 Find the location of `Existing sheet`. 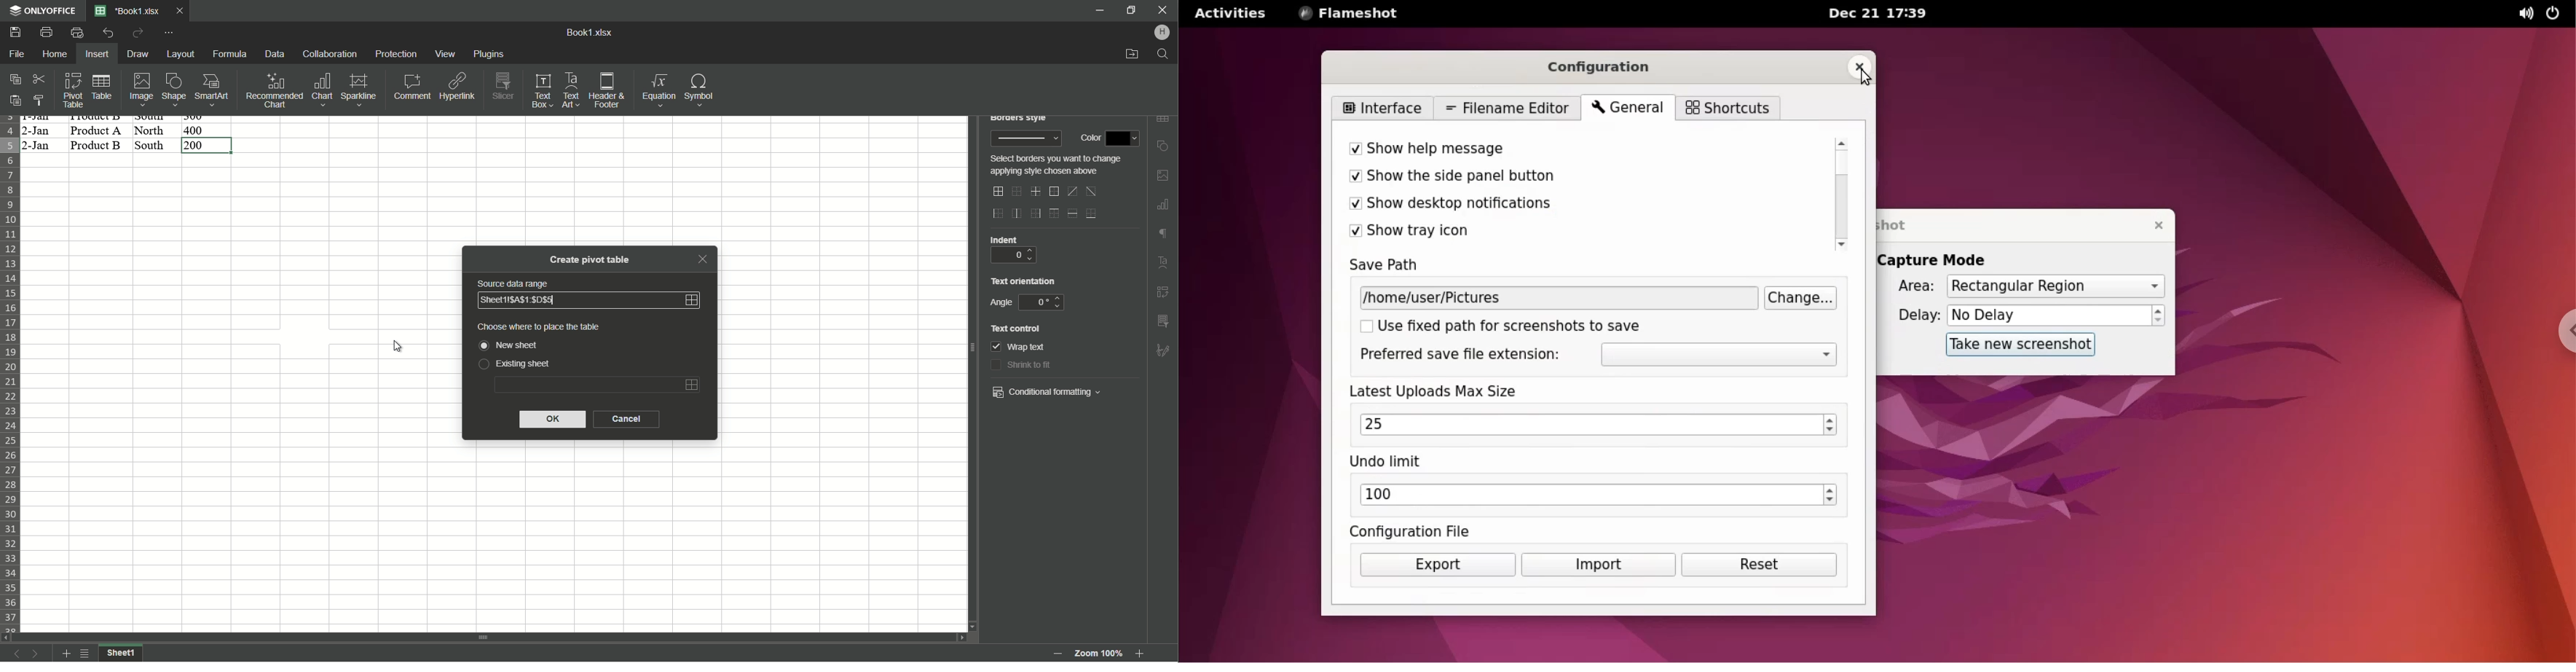

Existing sheet is located at coordinates (517, 362).